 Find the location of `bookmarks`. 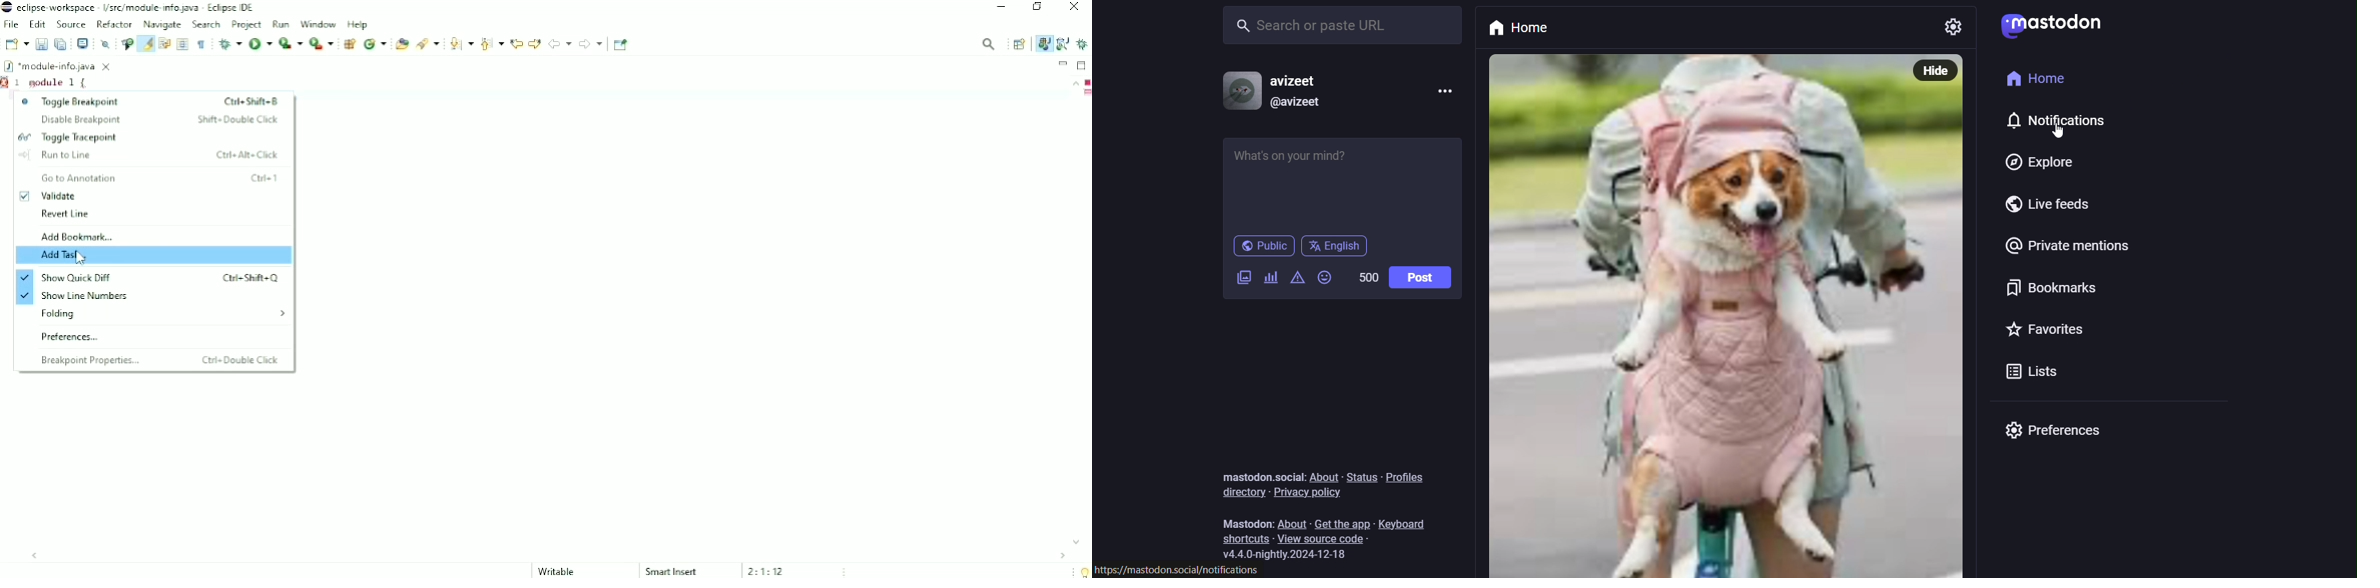

bookmarks is located at coordinates (2048, 292).